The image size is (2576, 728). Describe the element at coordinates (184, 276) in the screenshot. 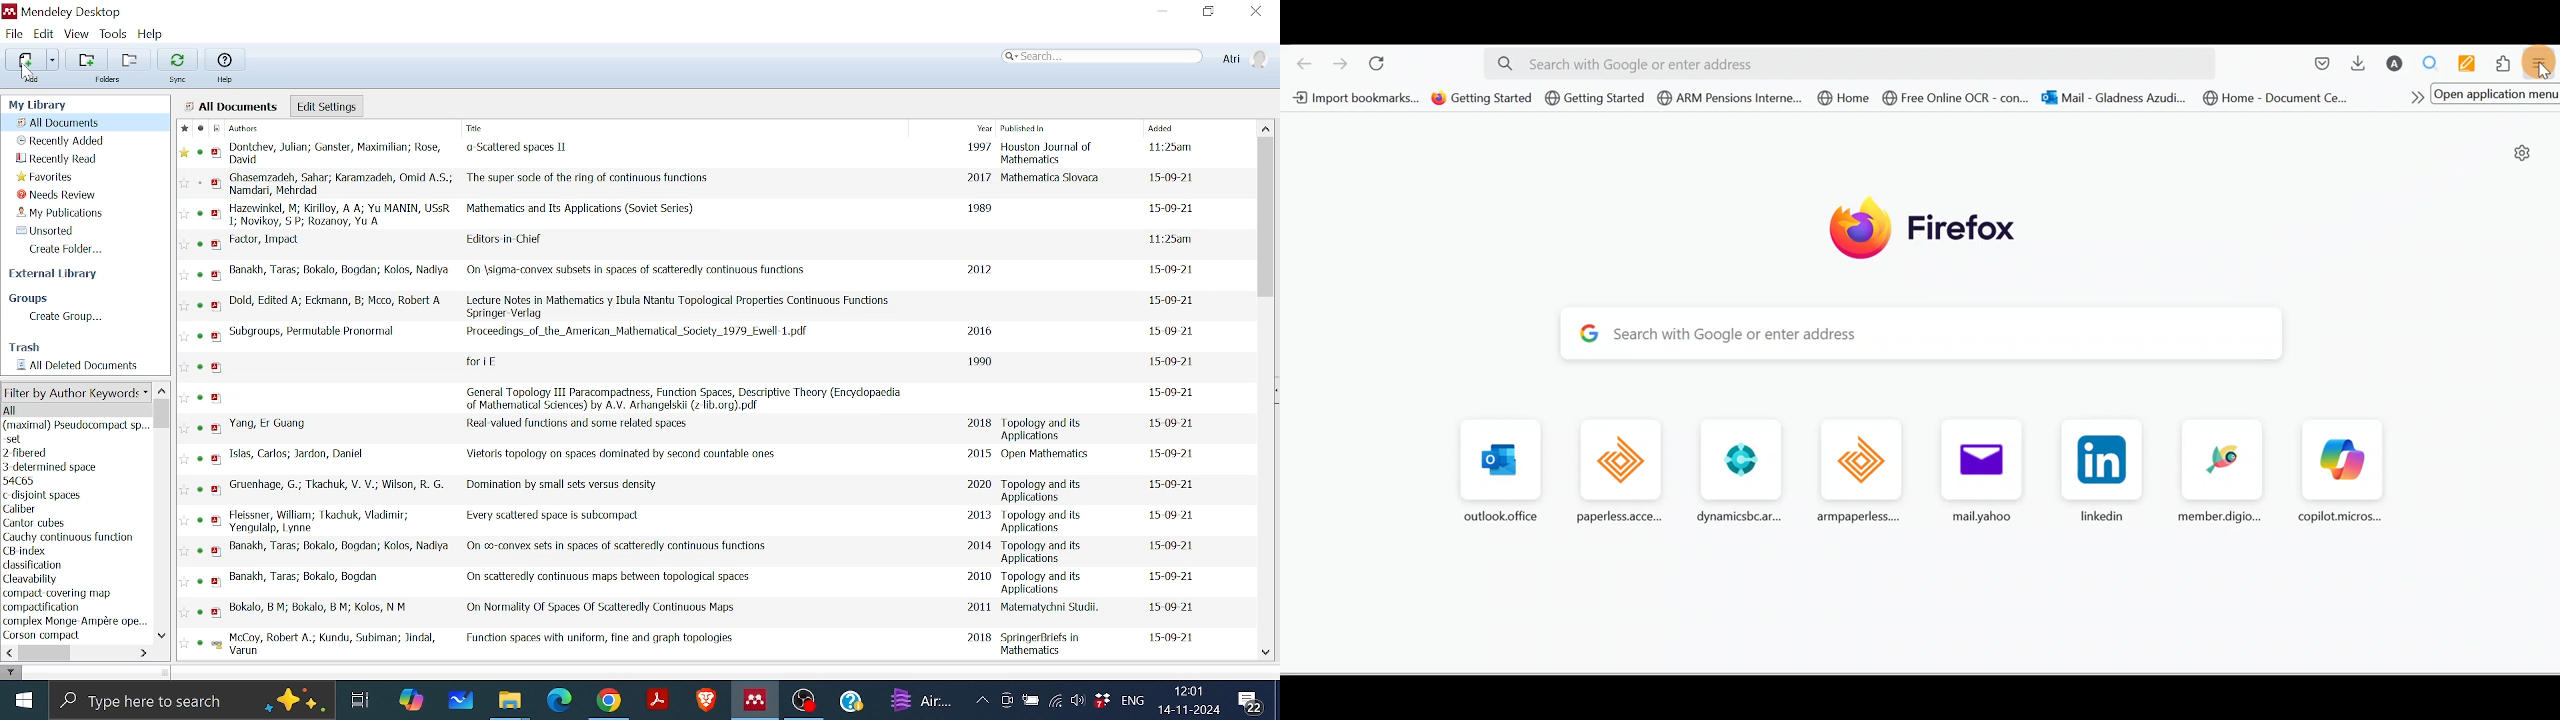

I see `Favourite` at that location.